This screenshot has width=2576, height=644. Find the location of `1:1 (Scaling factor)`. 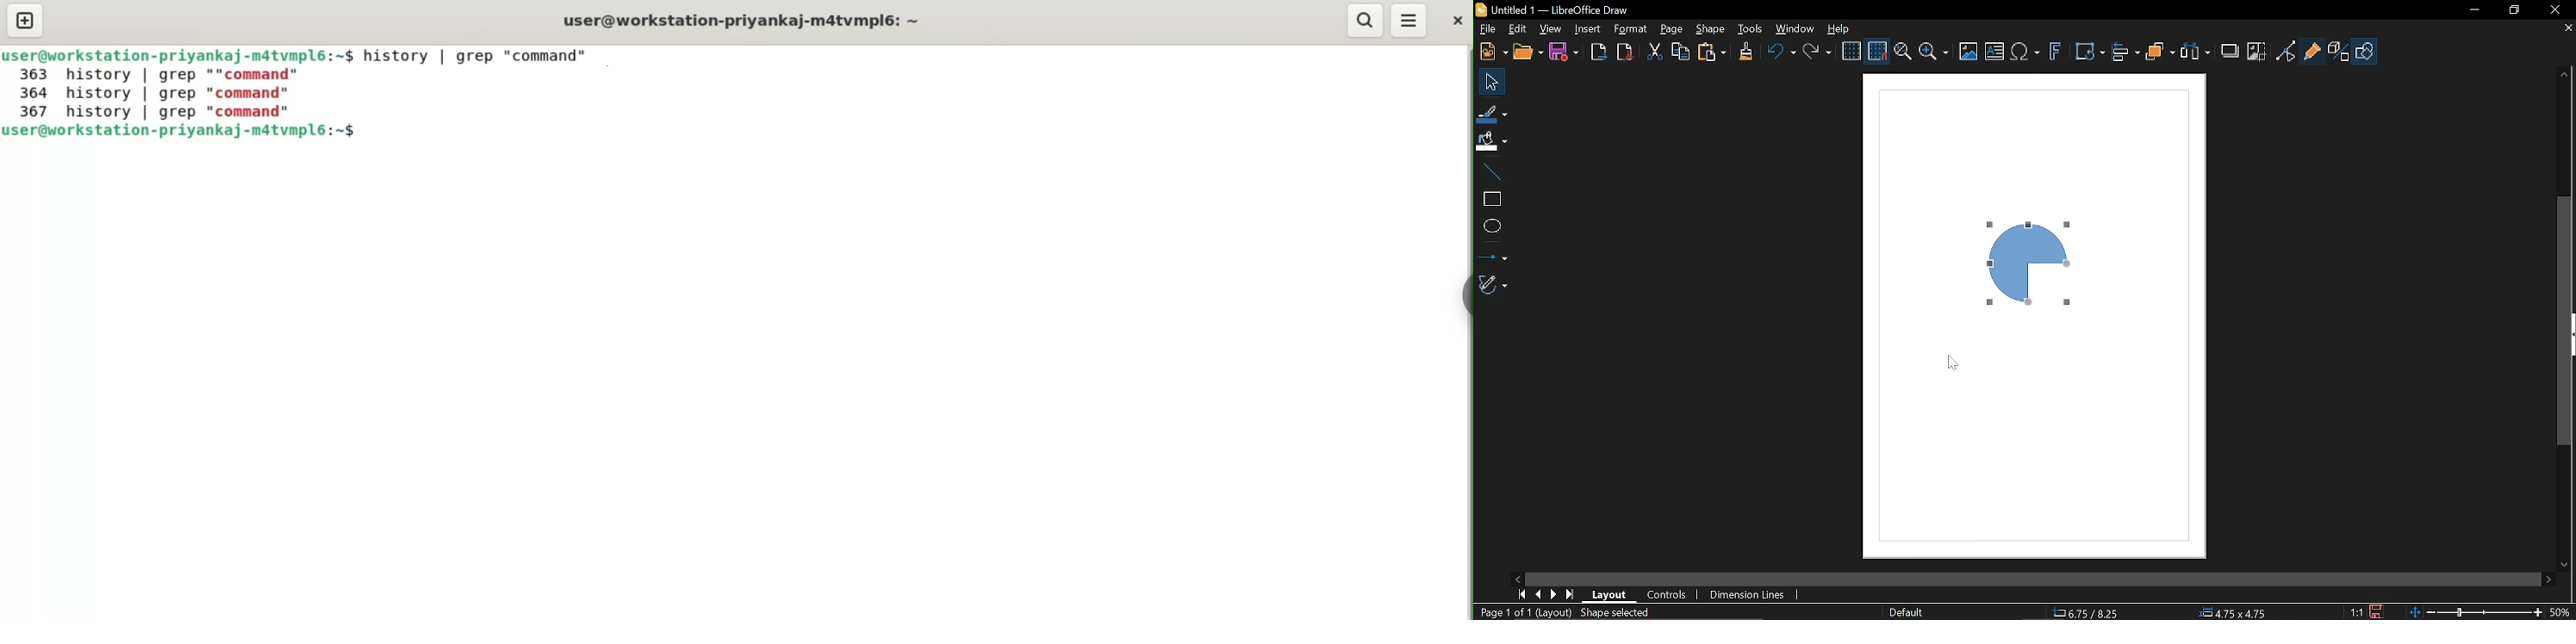

1:1 (Scaling factor) is located at coordinates (2357, 611).